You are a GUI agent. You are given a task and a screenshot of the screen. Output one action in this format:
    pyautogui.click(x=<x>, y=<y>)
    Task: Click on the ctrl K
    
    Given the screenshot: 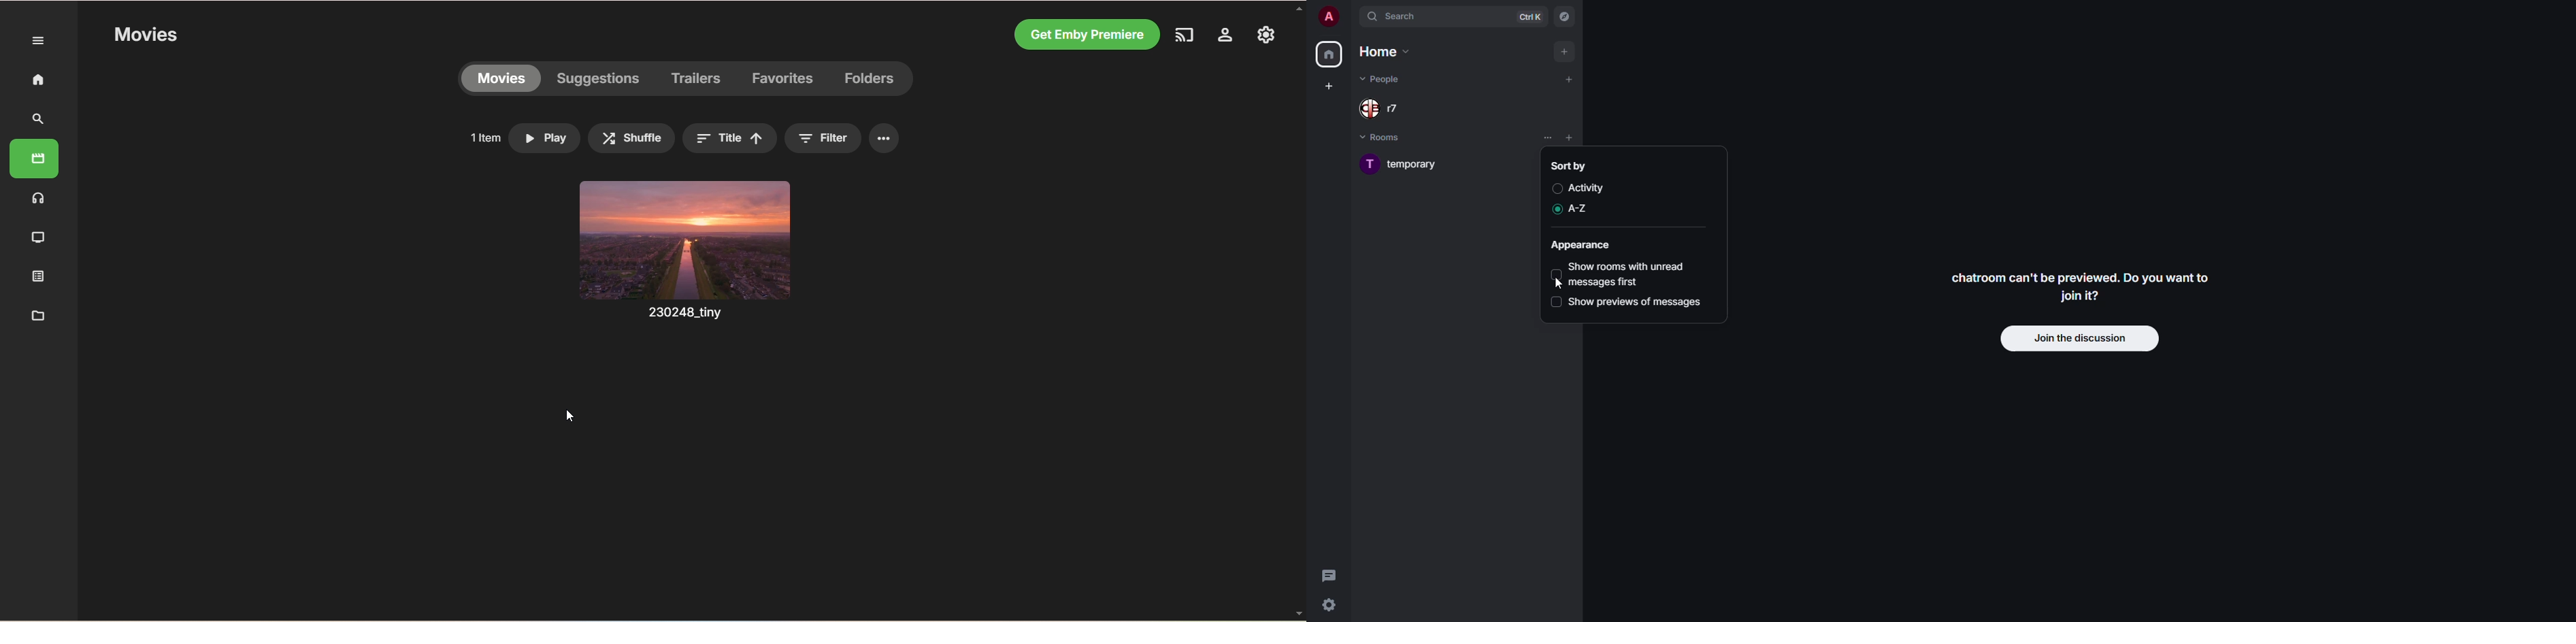 What is the action you would take?
    pyautogui.click(x=1530, y=16)
    